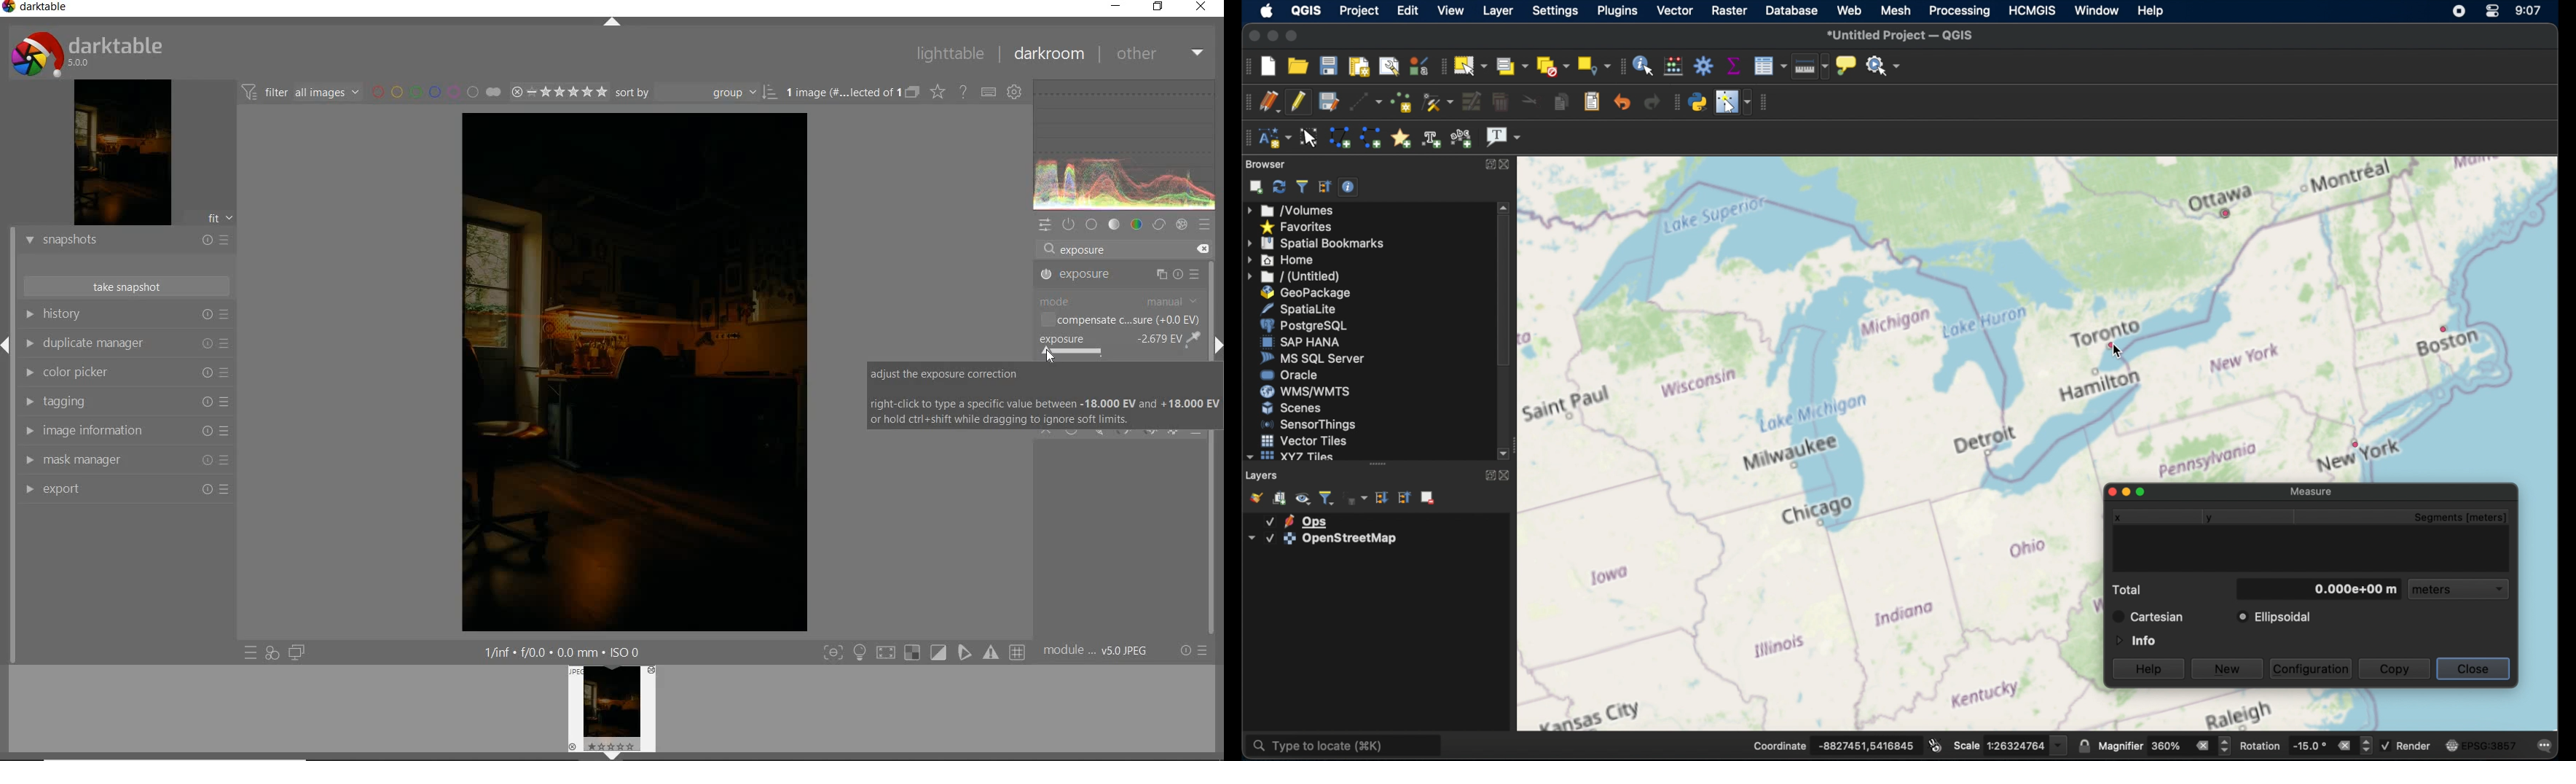 The width and height of the screenshot is (2576, 784). I want to click on mesh, so click(1896, 11).